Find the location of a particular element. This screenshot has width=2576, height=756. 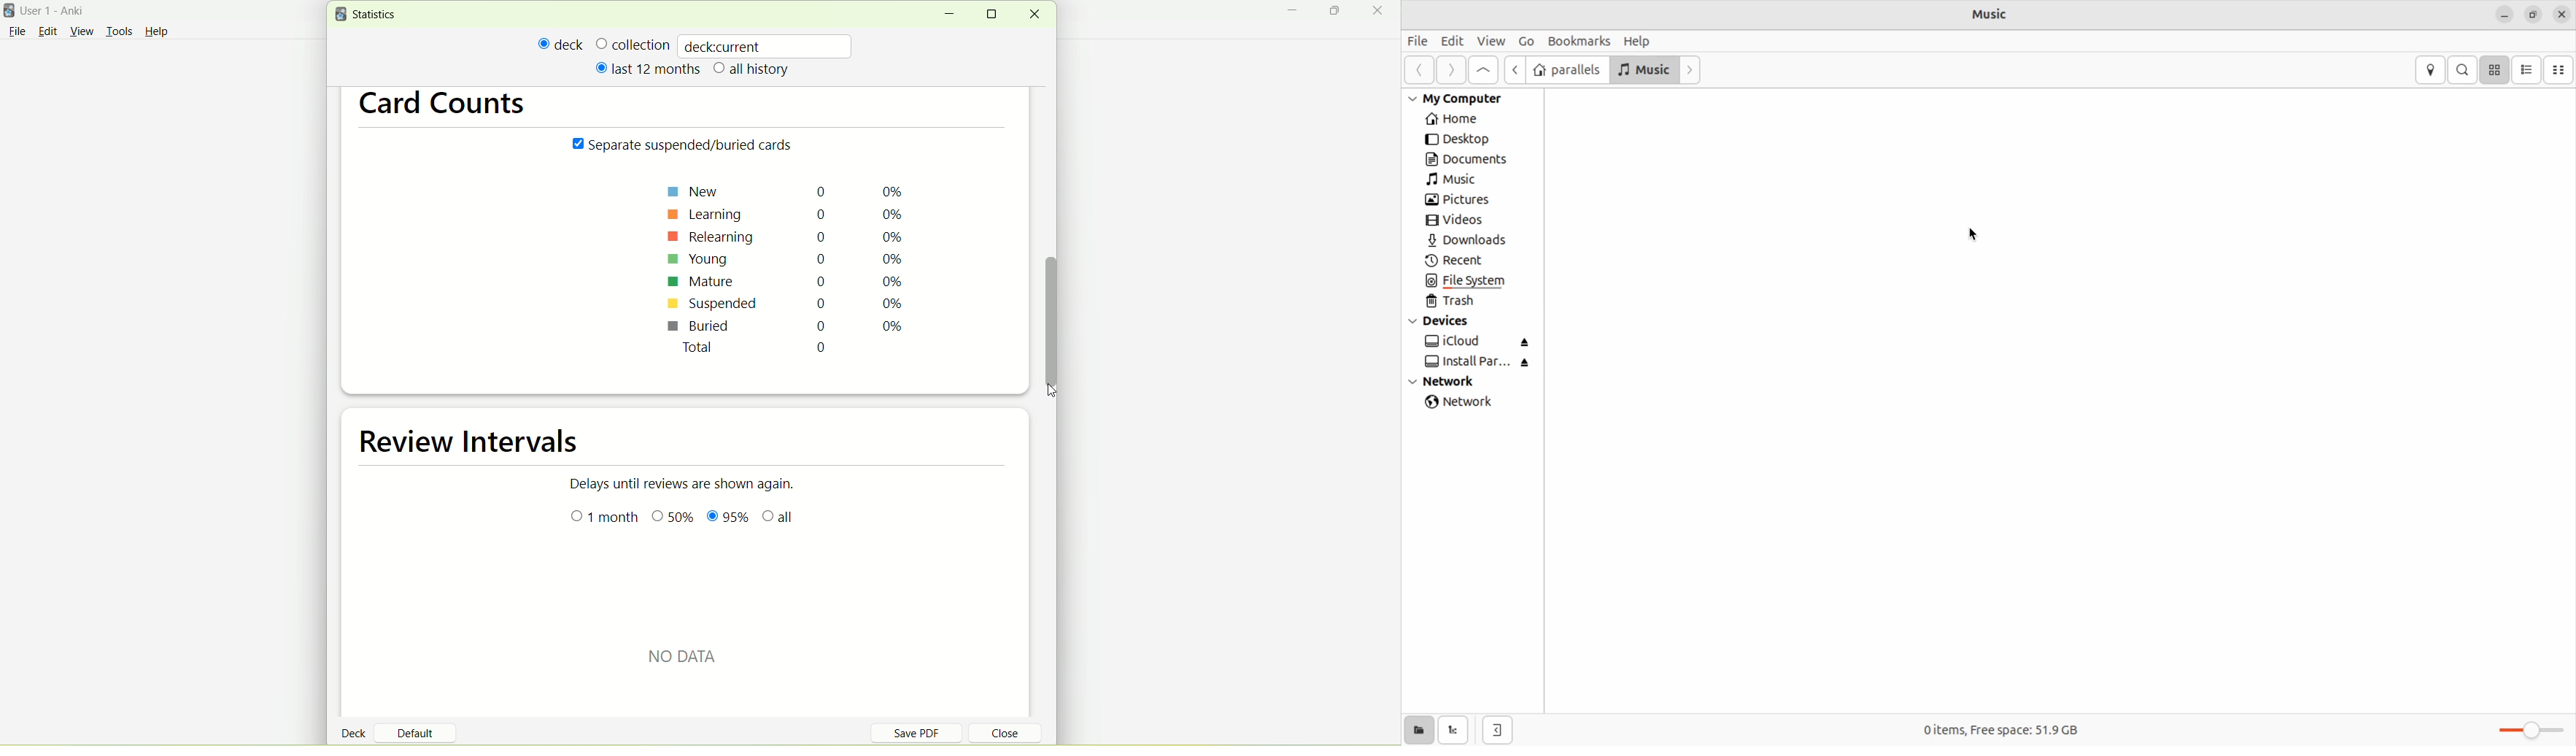

previous is located at coordinates (1417, 70).